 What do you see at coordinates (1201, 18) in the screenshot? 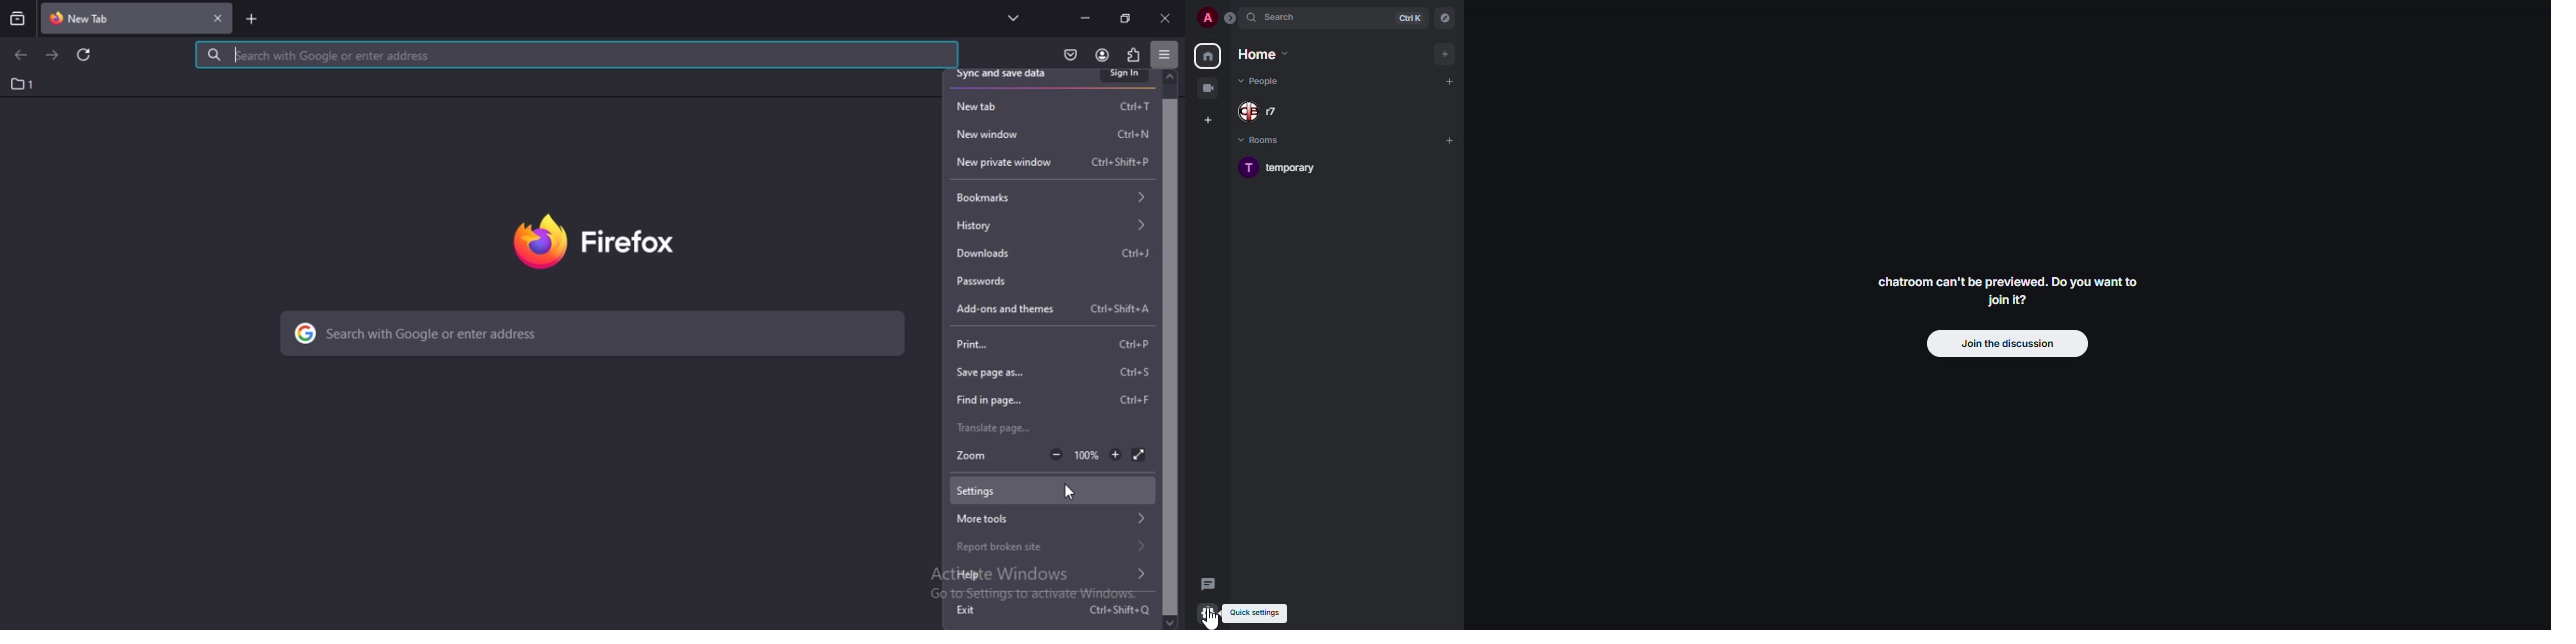
I see `profile` at bounding box center [1201, 18].